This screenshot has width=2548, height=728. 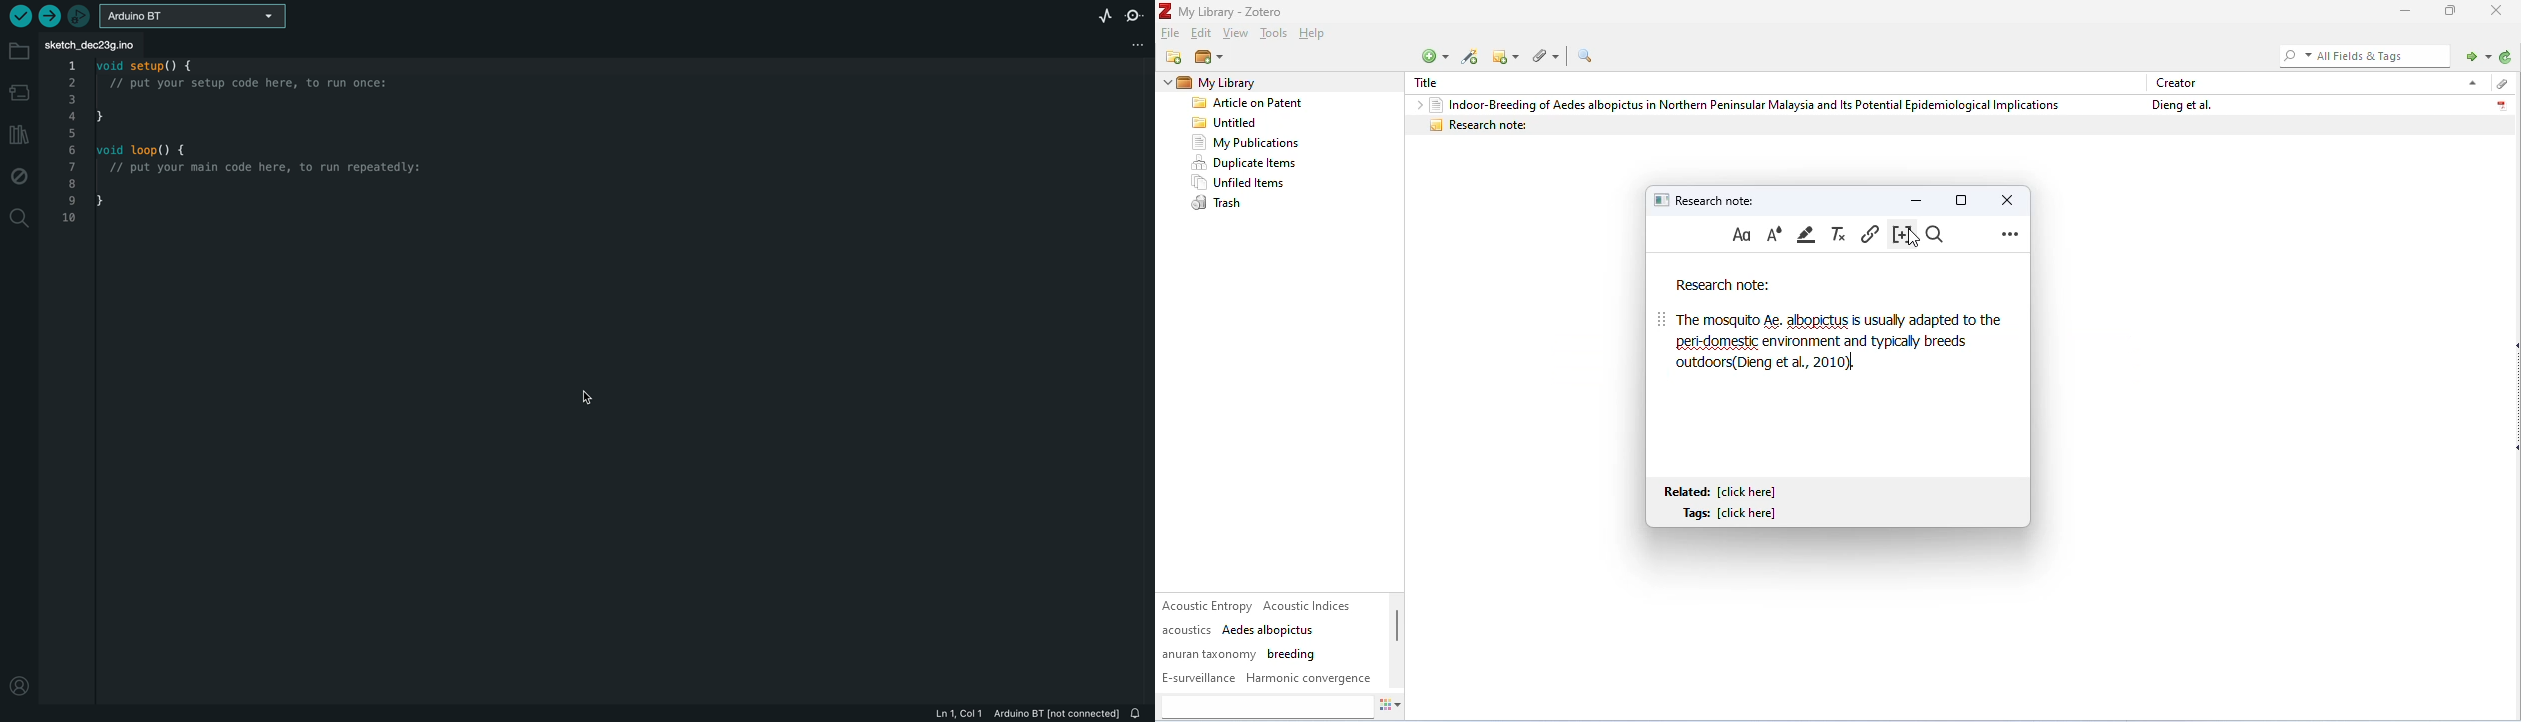 What do you see at coordinates (18, 219) in the screenshot?
I see `search` at bounding box center [18, 219].